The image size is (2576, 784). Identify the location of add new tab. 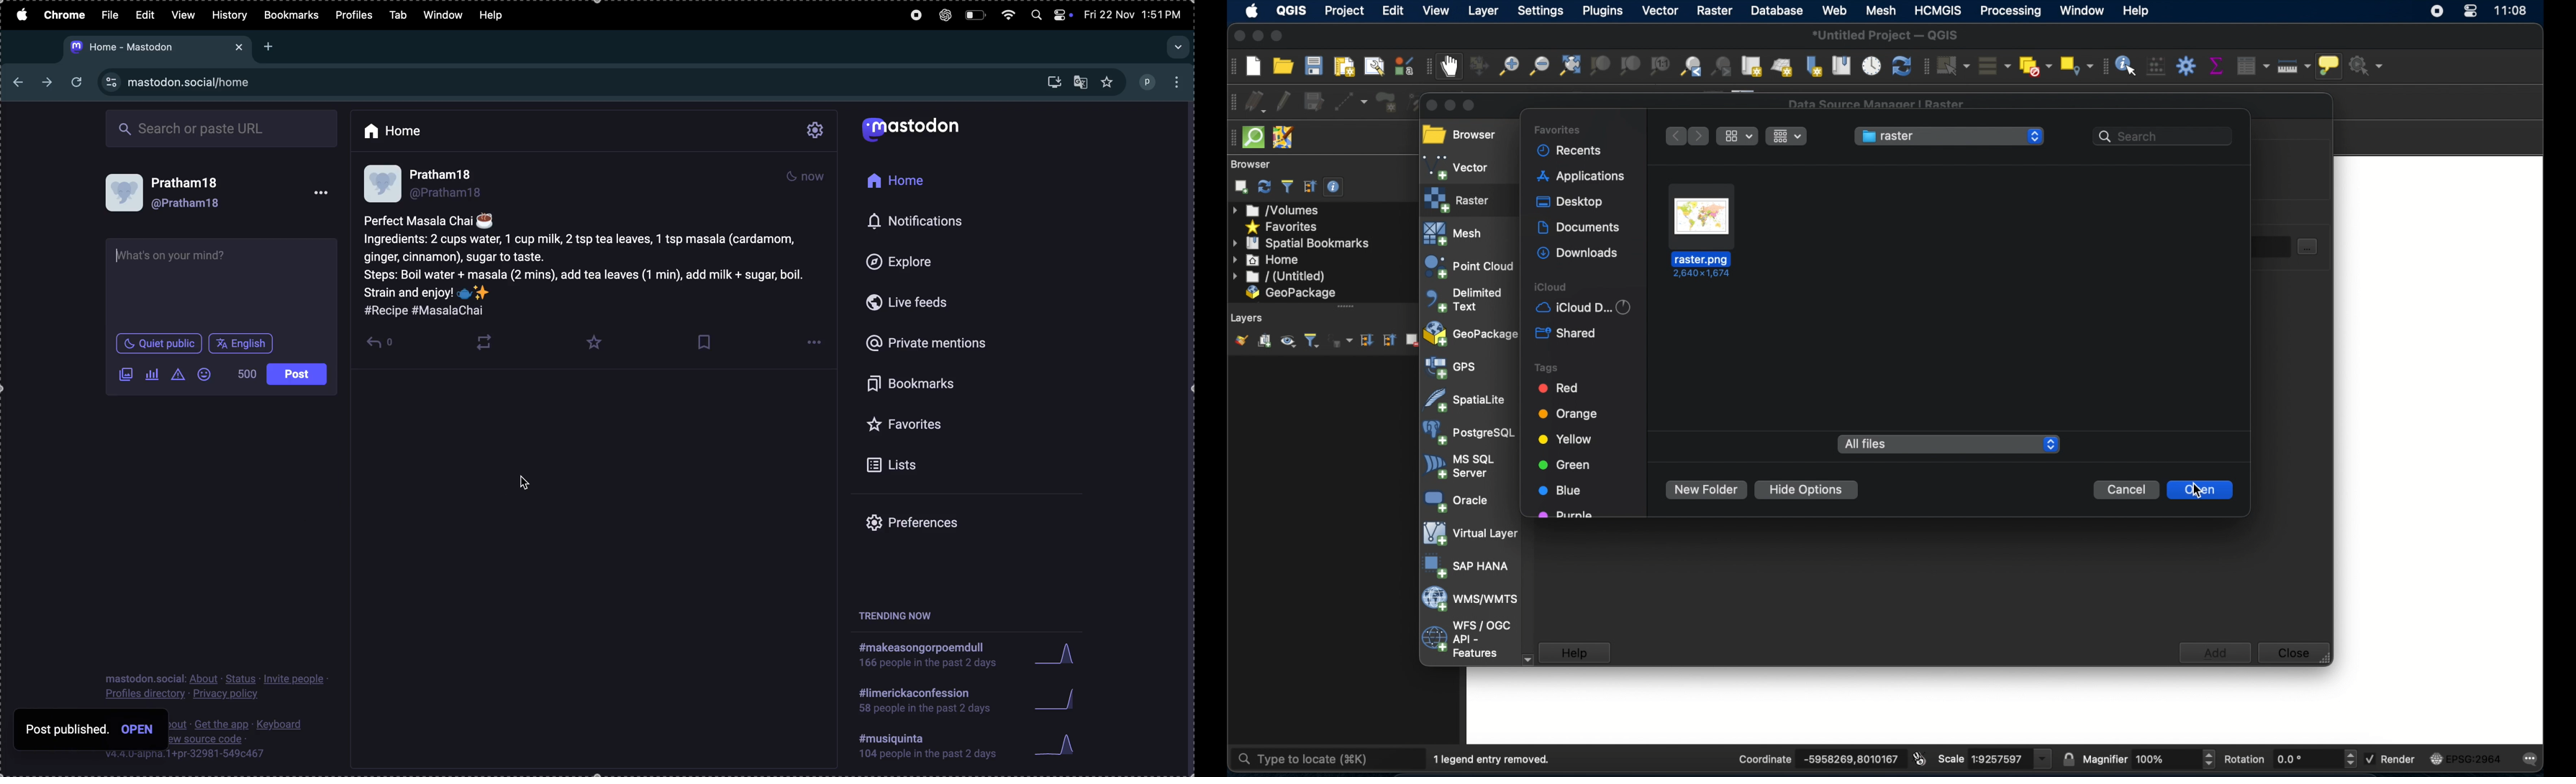
(269, 48).